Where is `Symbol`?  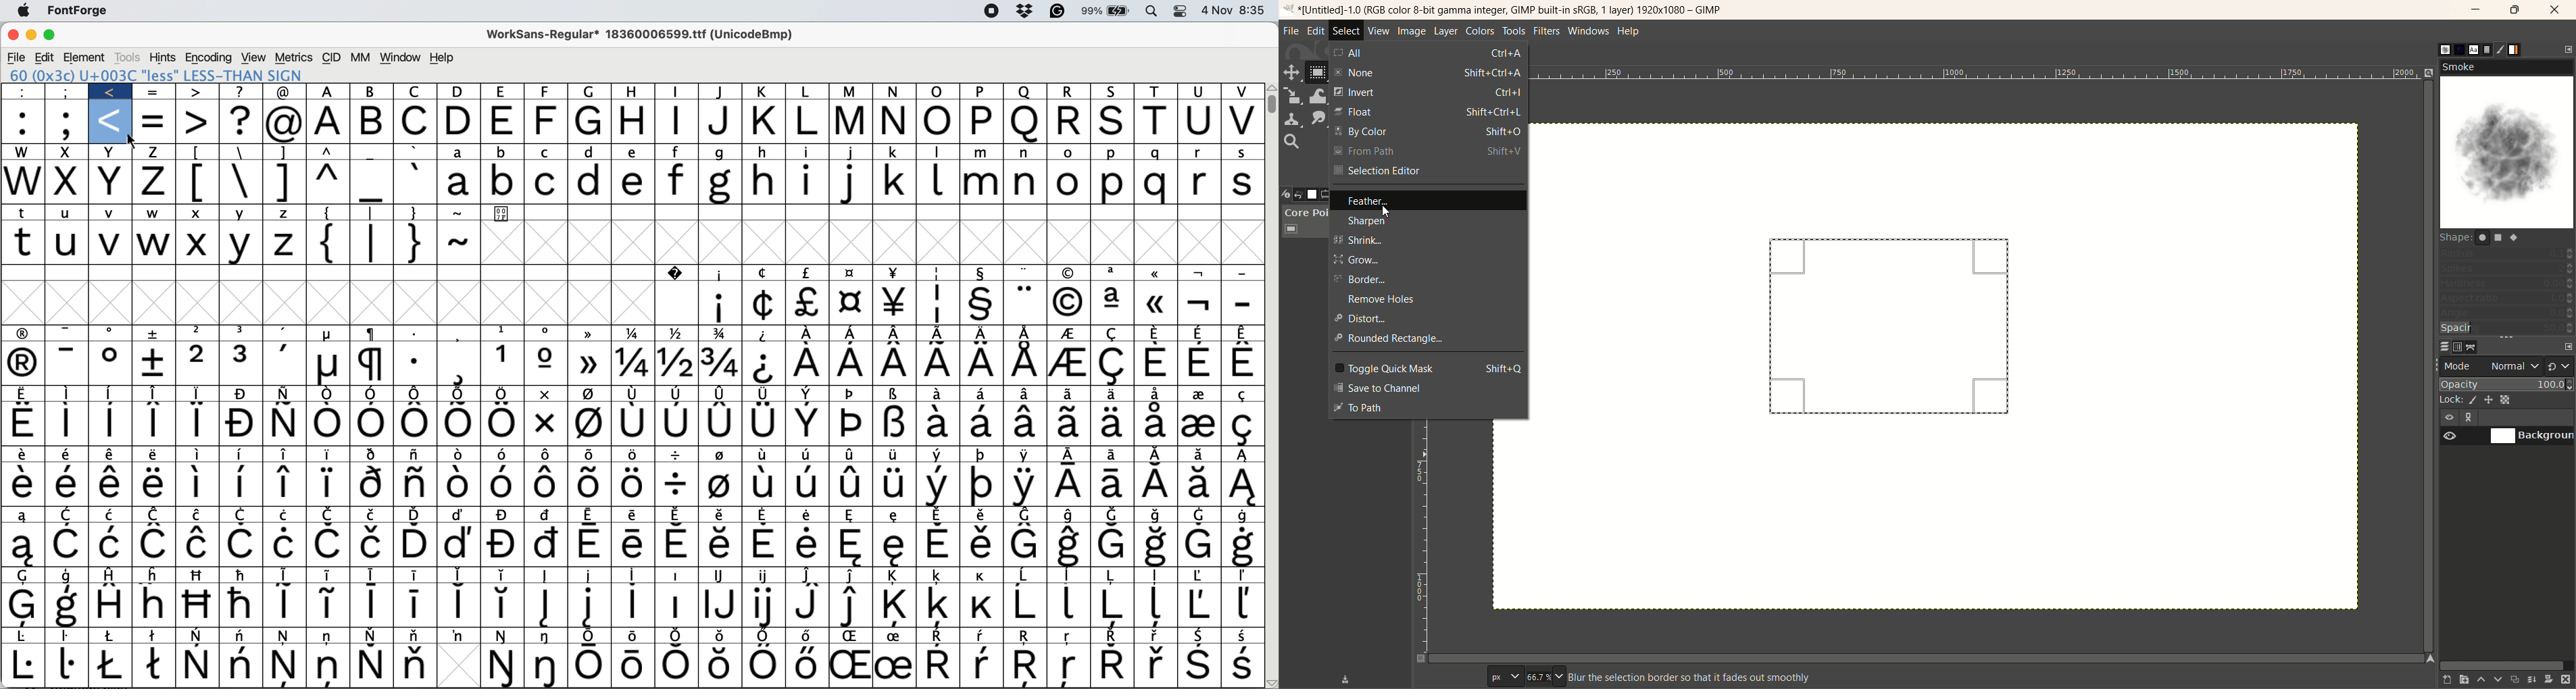 Symbol is located at coordinates (767, 576).